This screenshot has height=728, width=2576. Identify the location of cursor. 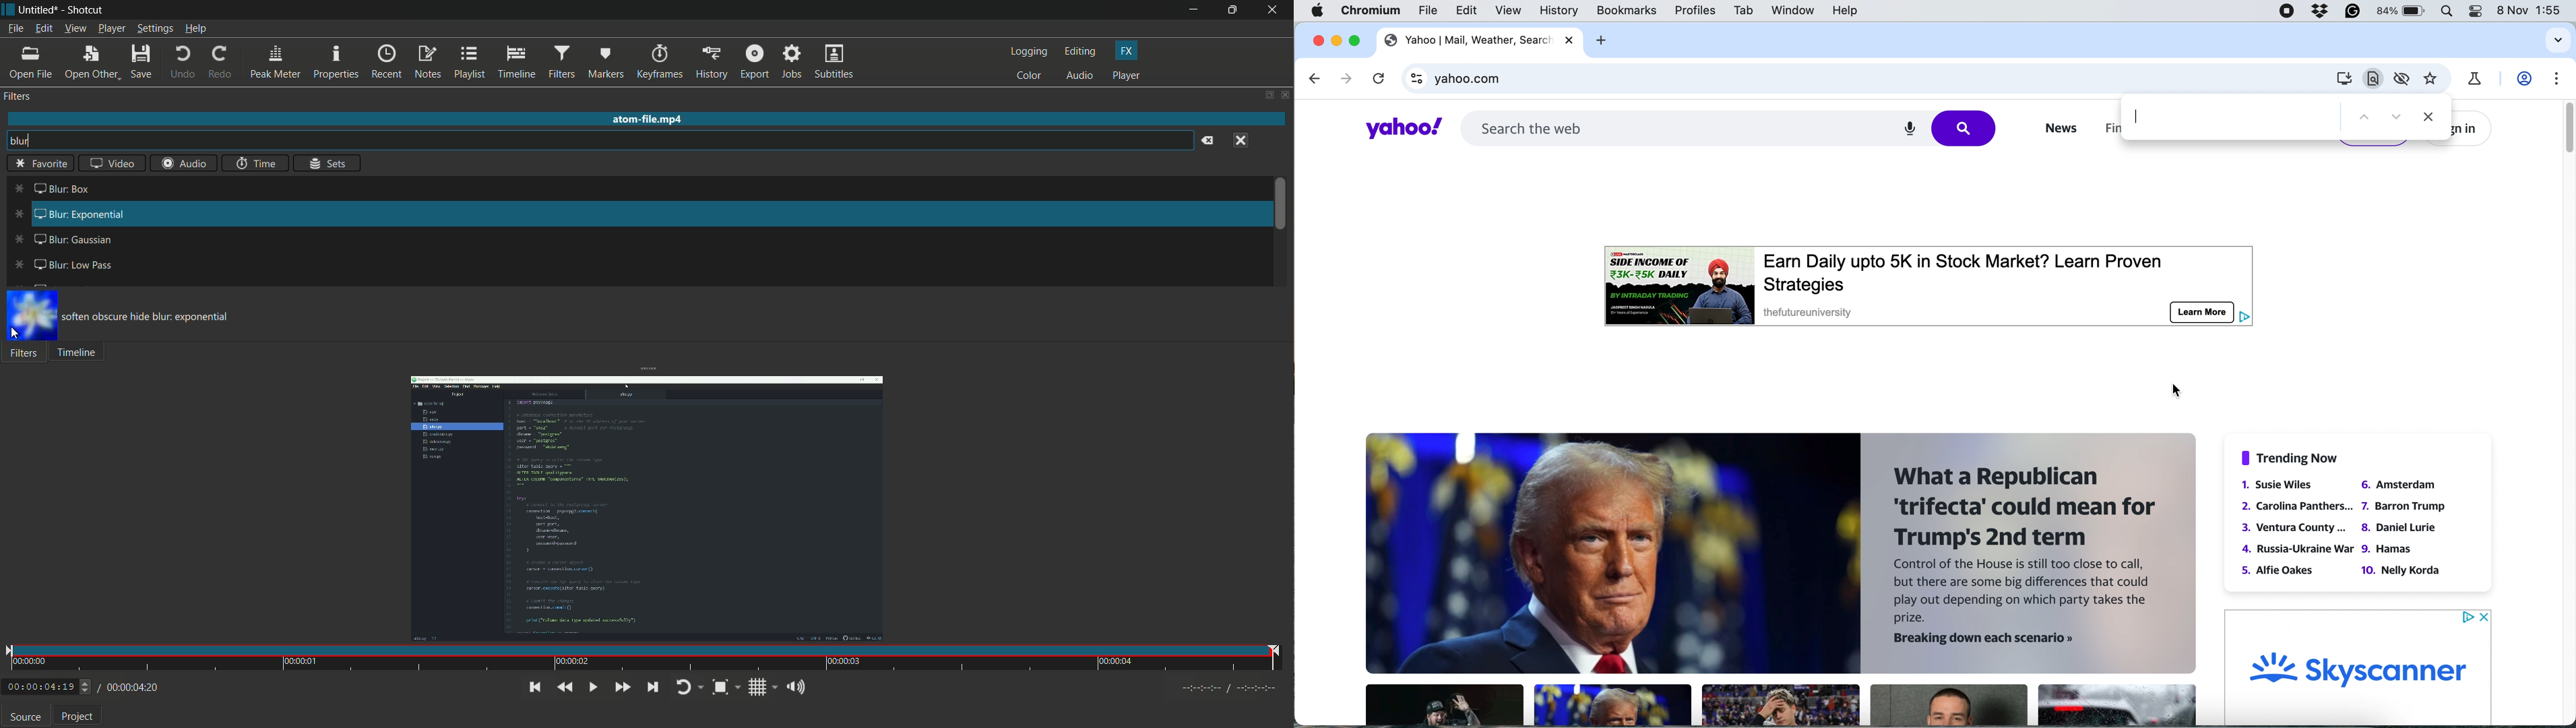
(2175, 390).